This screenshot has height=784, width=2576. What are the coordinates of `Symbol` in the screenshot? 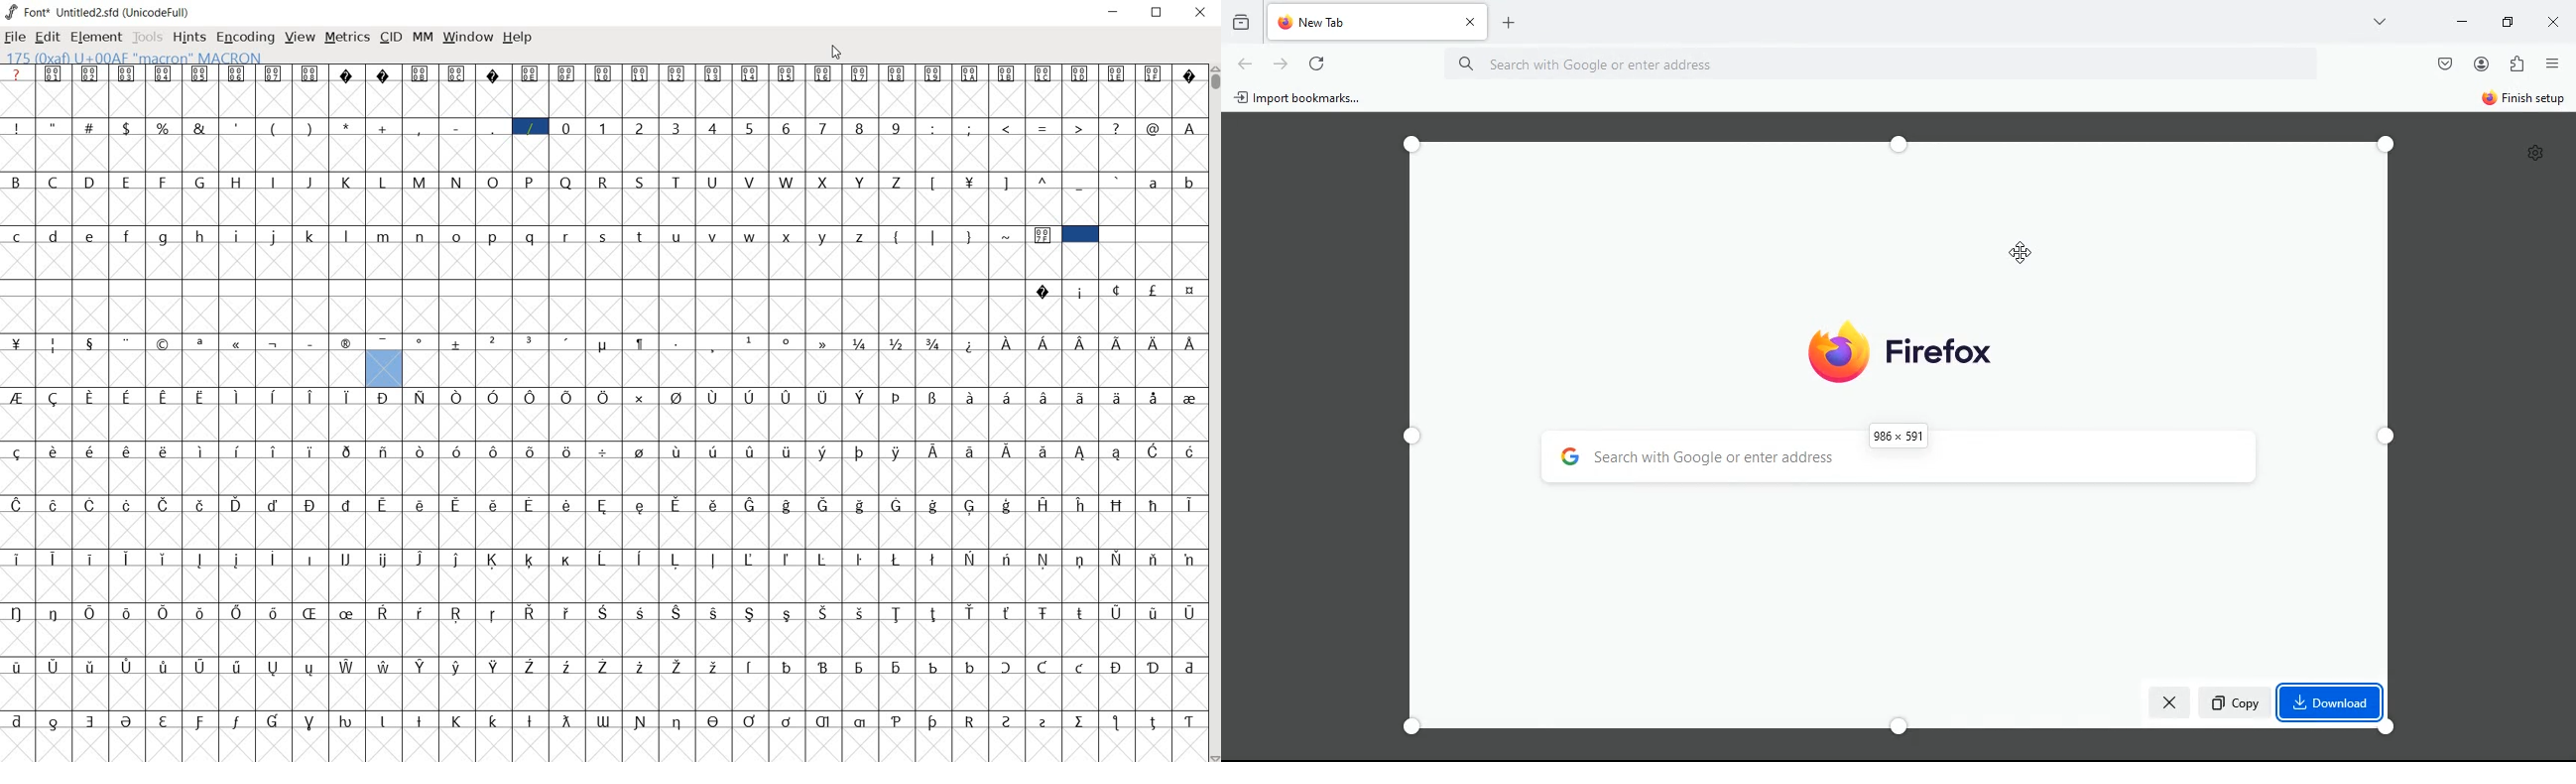 It's located at (566, 73).